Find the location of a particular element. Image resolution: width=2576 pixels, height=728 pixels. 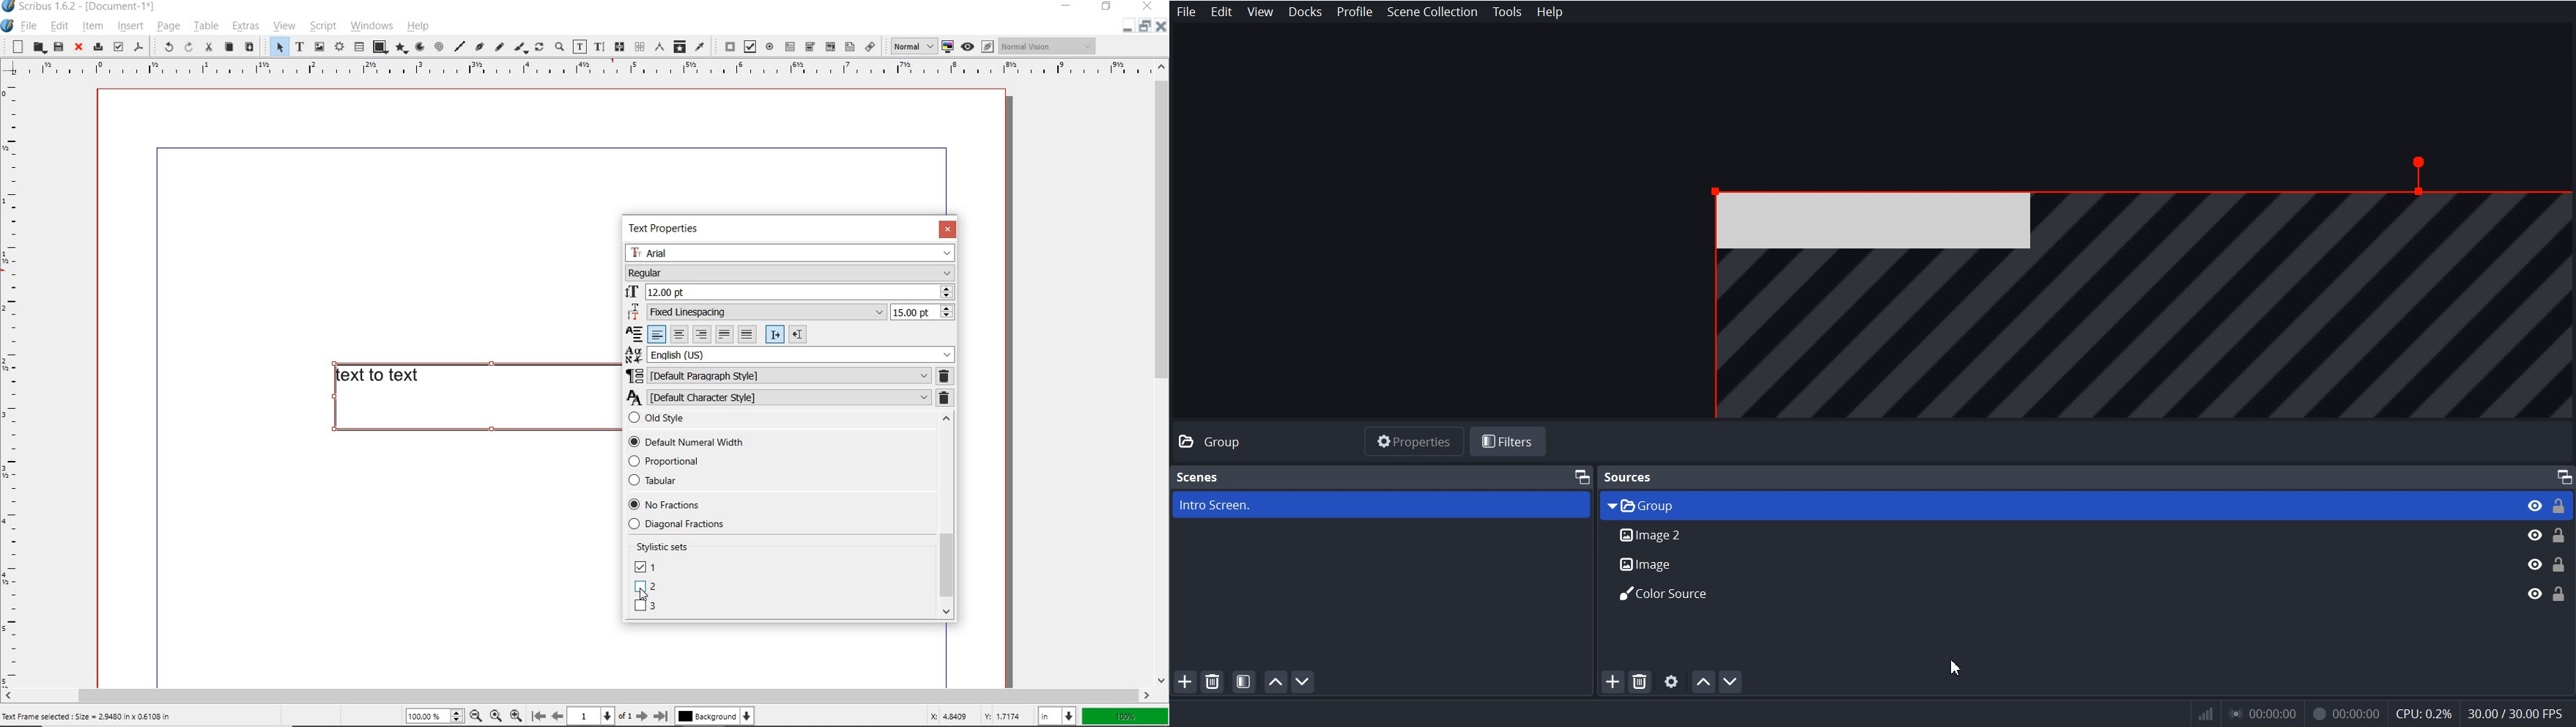

scrollbar is located at coordinates (577, 695).